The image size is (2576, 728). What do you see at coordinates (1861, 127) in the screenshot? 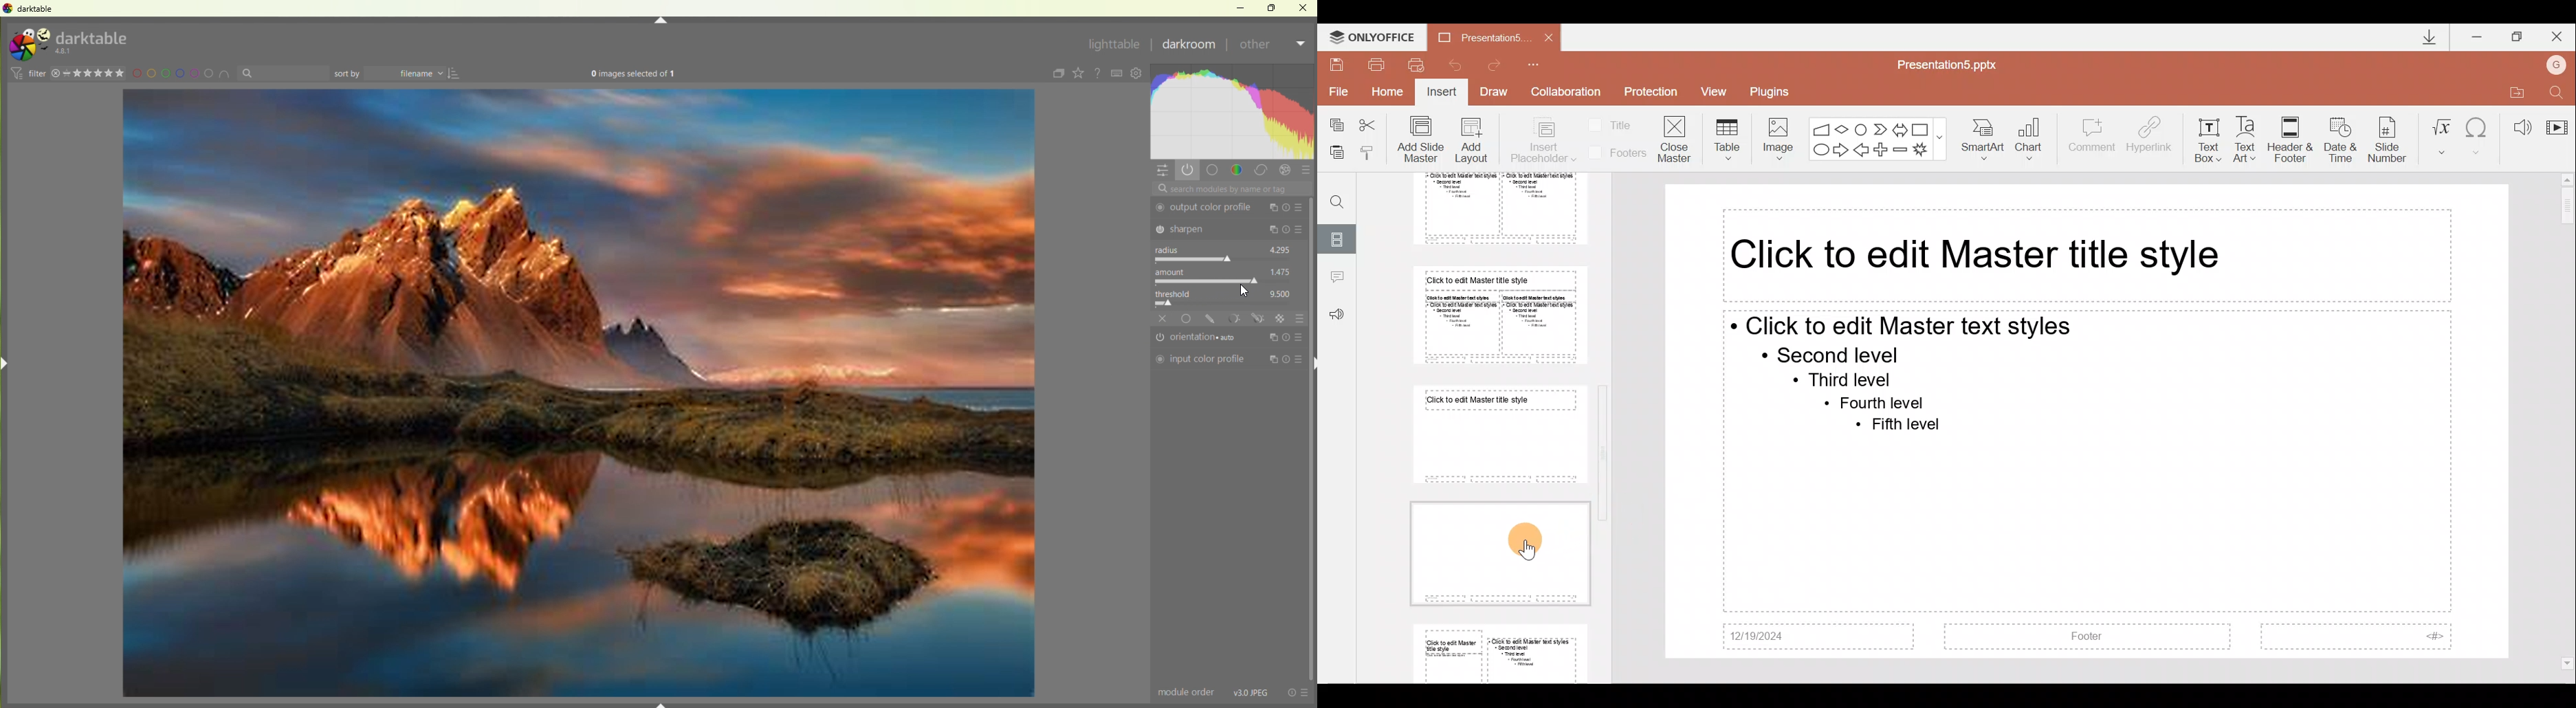
I see `Flowchart-connector` at bounding box center [1861, 127].